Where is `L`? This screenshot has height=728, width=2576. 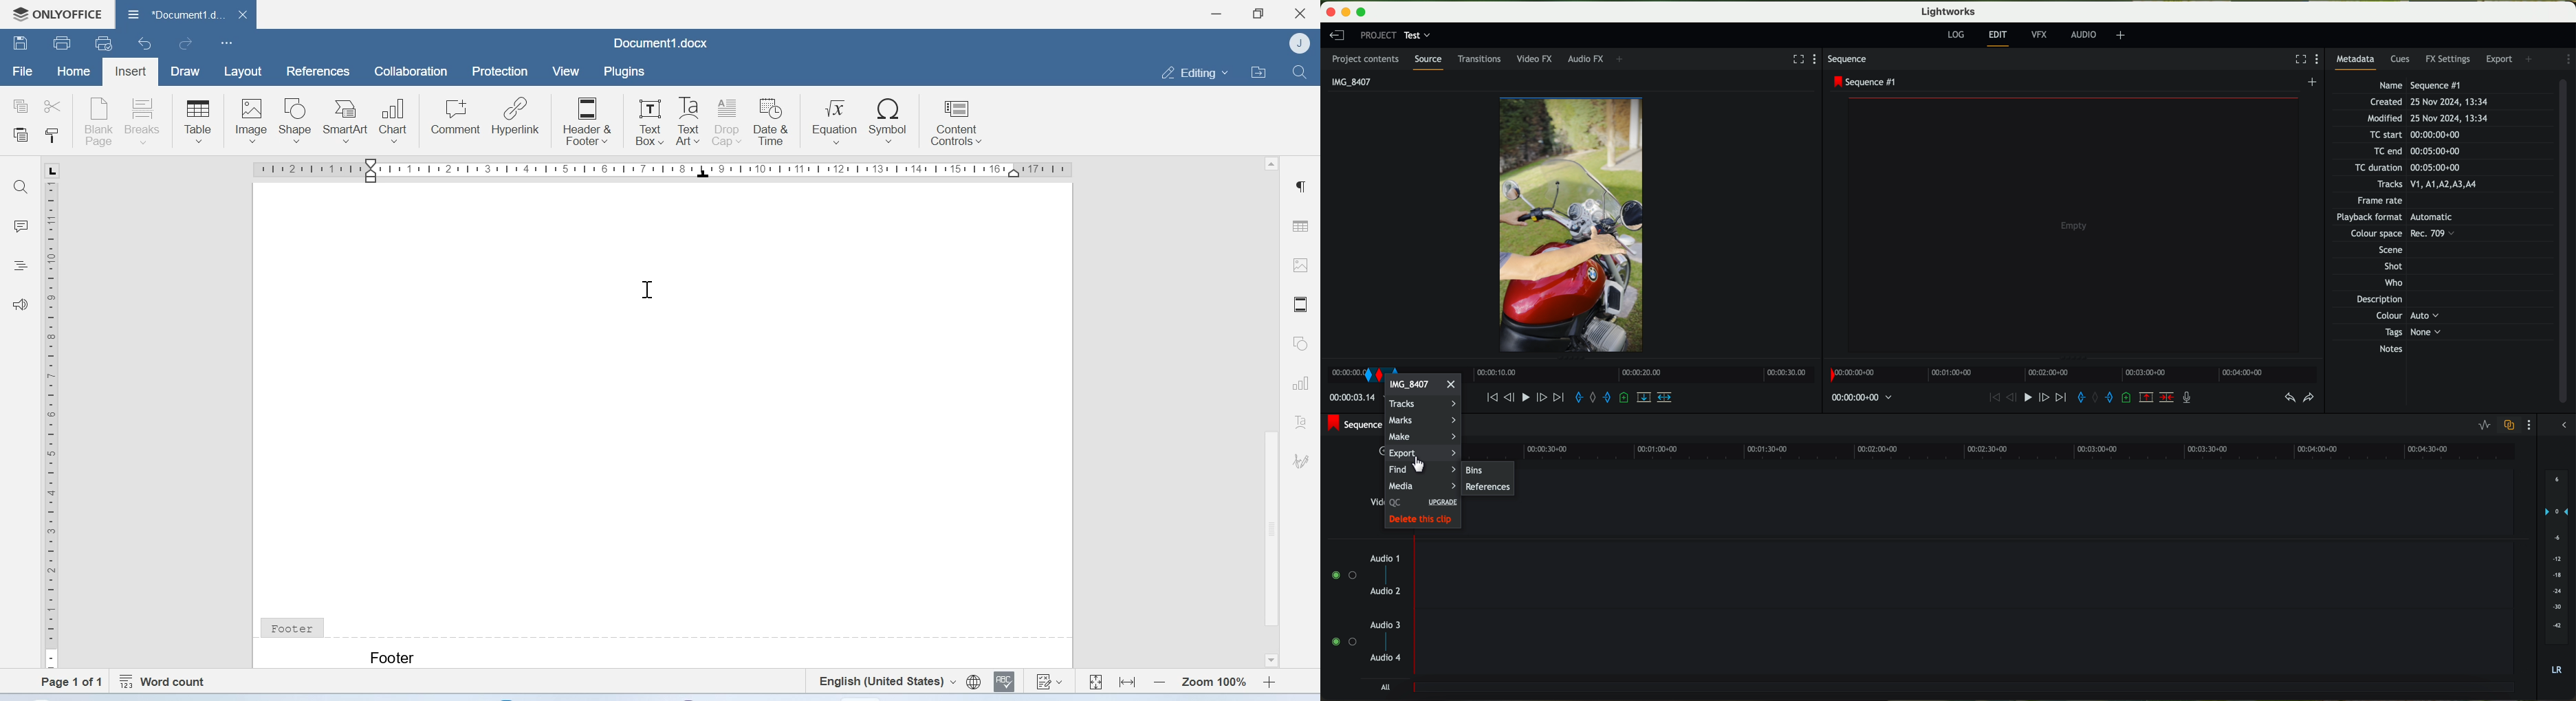 L is located at coordinates (51, 170).